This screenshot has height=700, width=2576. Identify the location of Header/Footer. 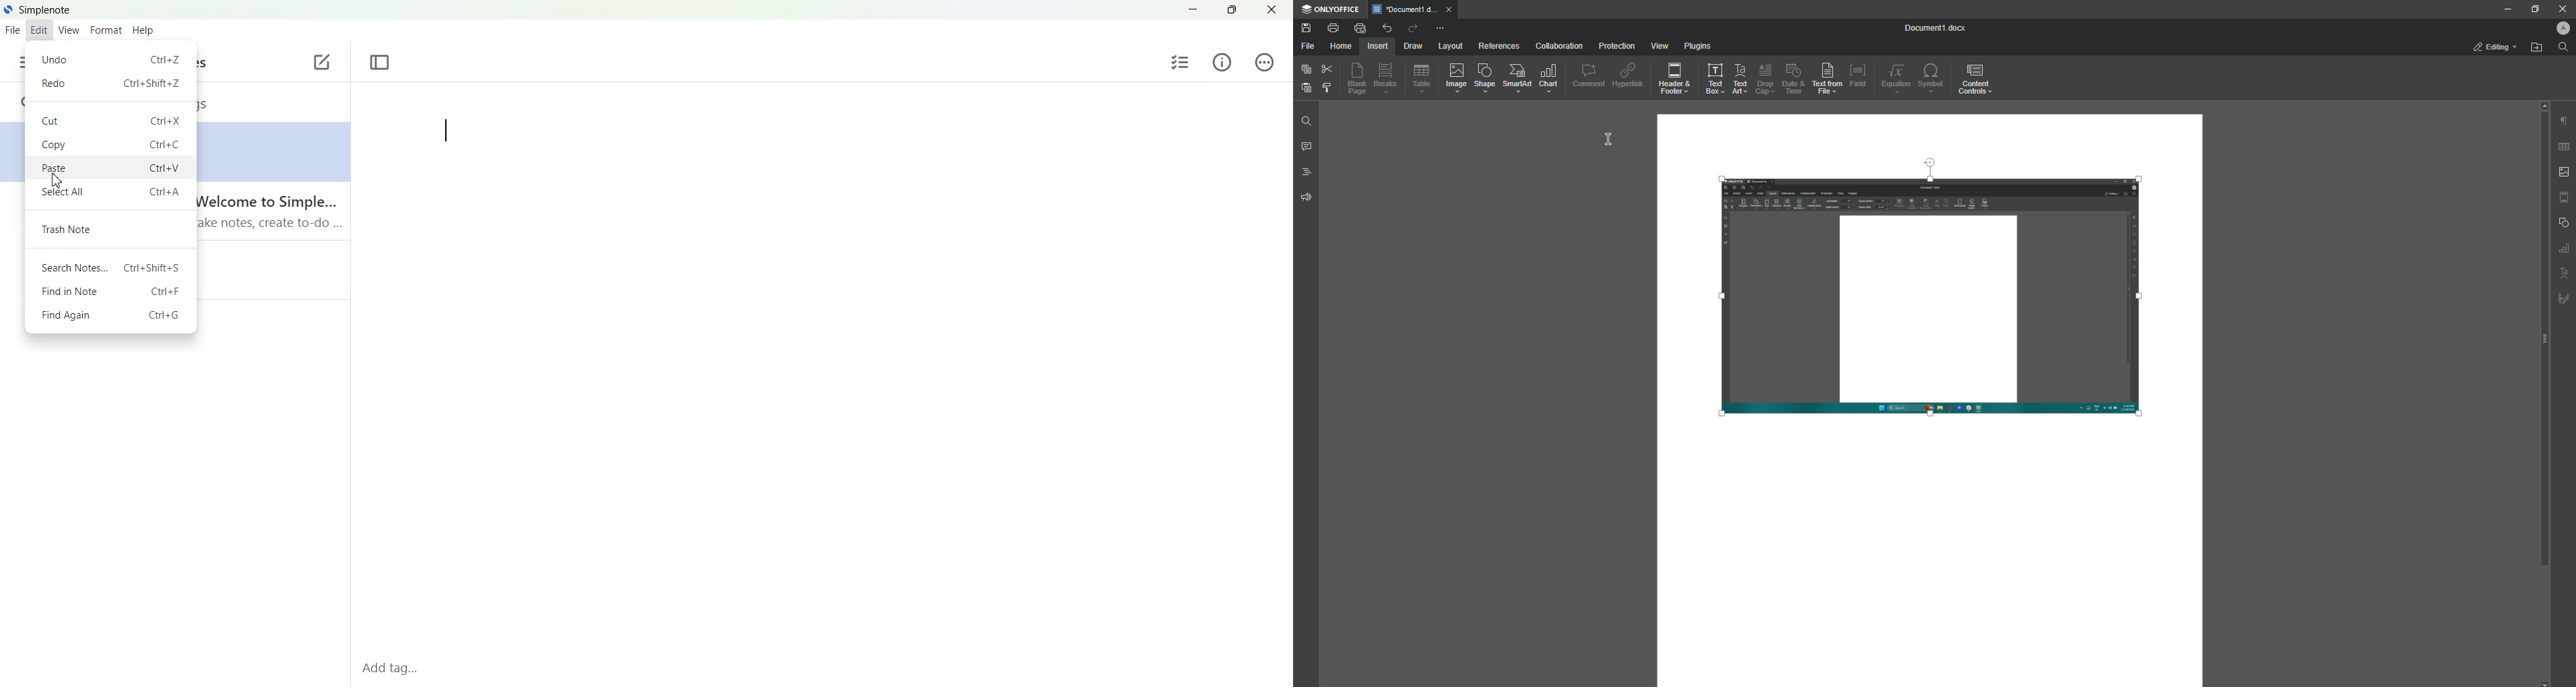
(2565, 196).